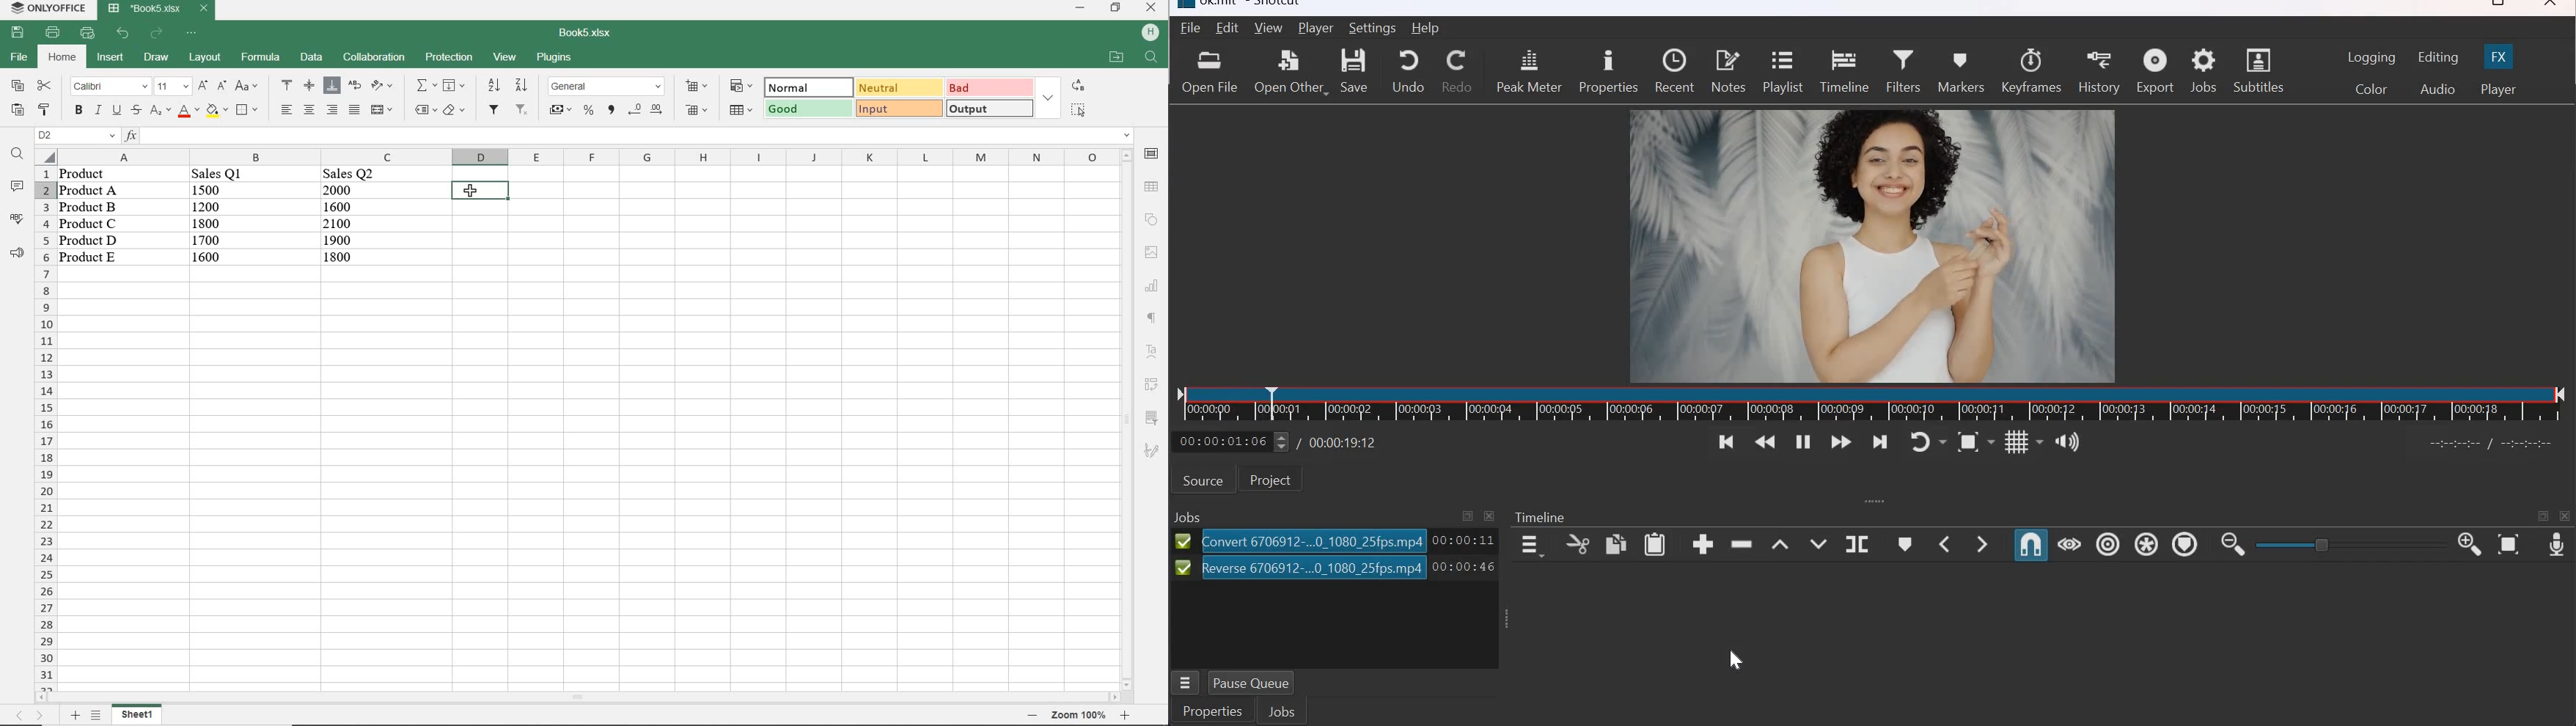 This screenshot has height=728, width=2576. Describe the element at coordinates (583, 156) in the screenshot. I see `columns` at that location.